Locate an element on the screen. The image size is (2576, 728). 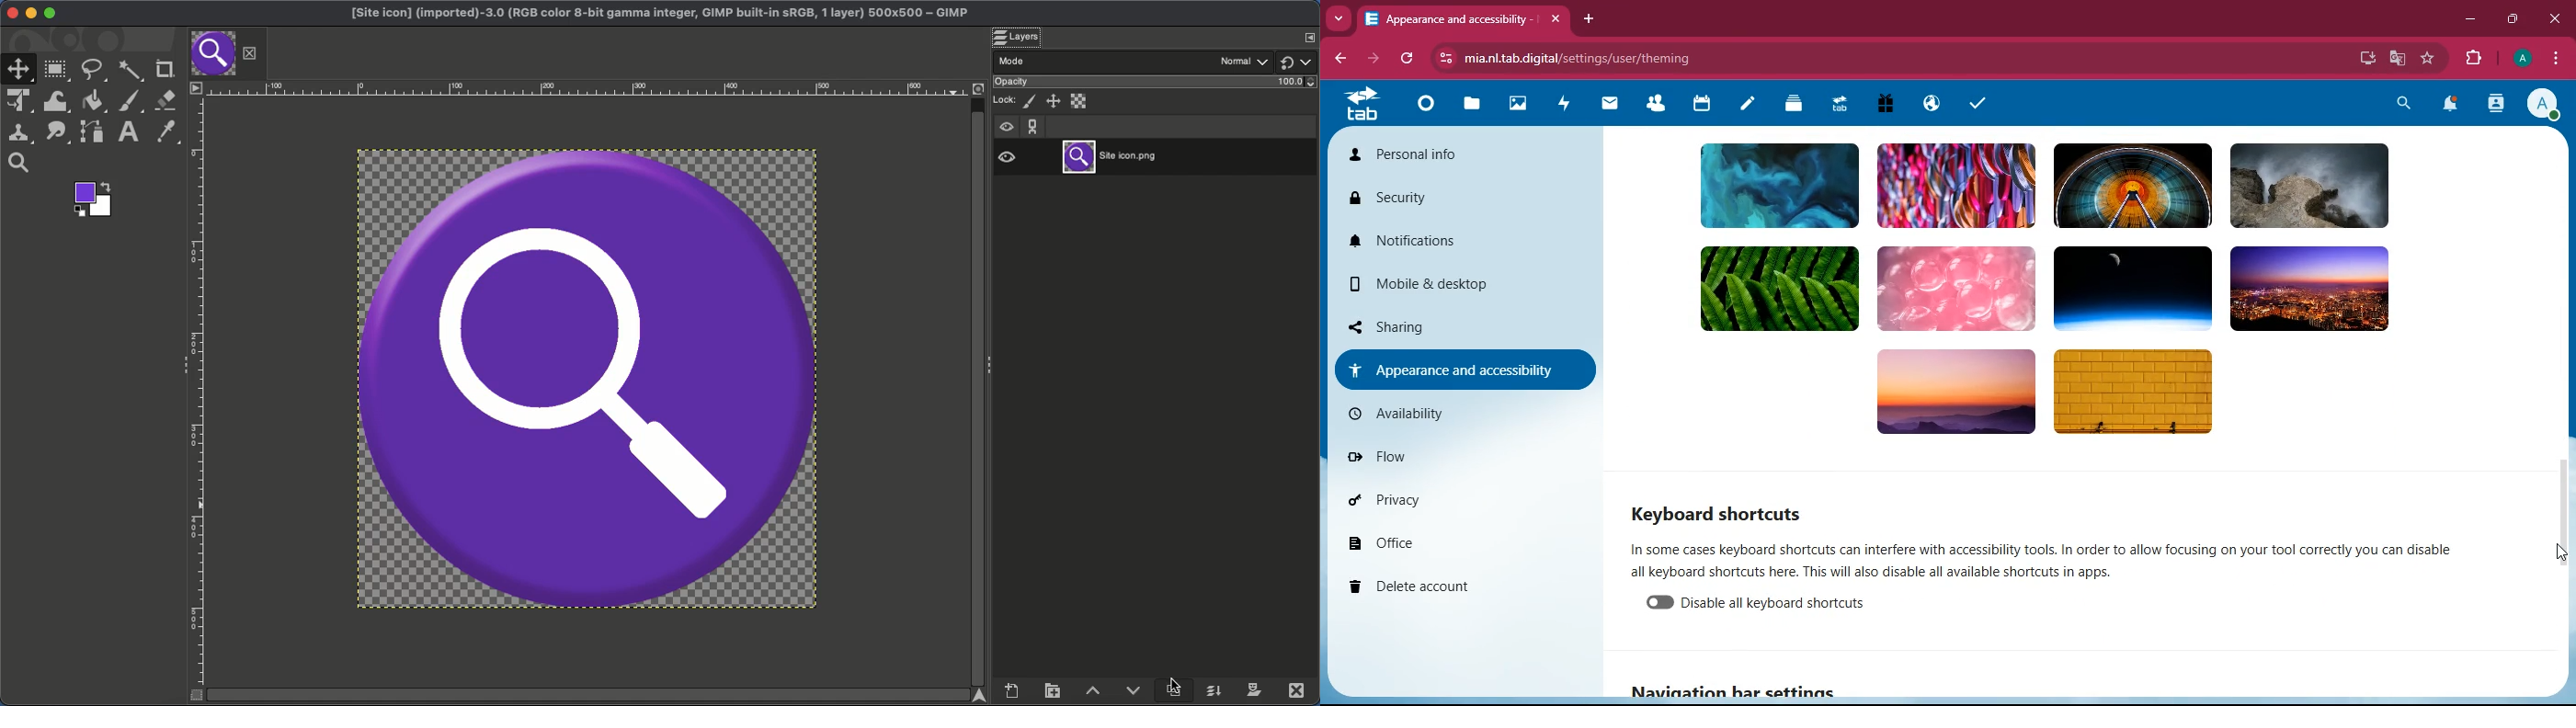
Text is located at coordinates (126, 133).